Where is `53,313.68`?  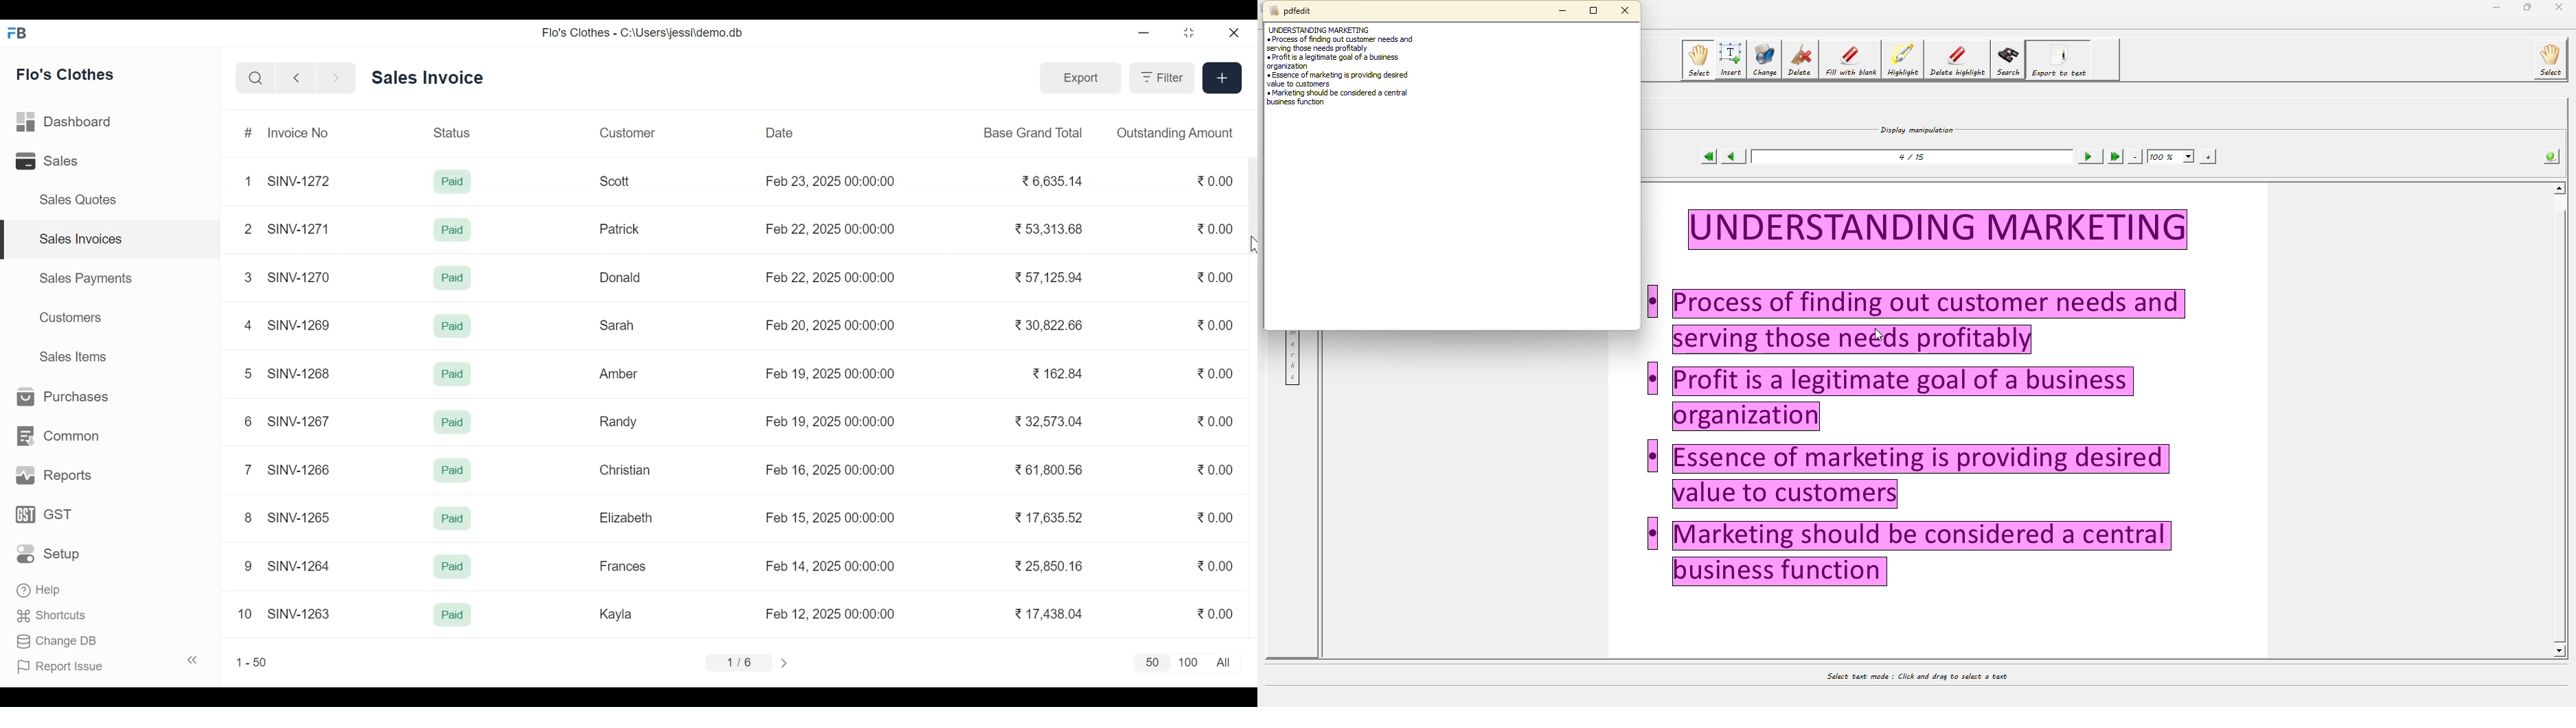 53,313.68 is located at coordinates (1047, 228).